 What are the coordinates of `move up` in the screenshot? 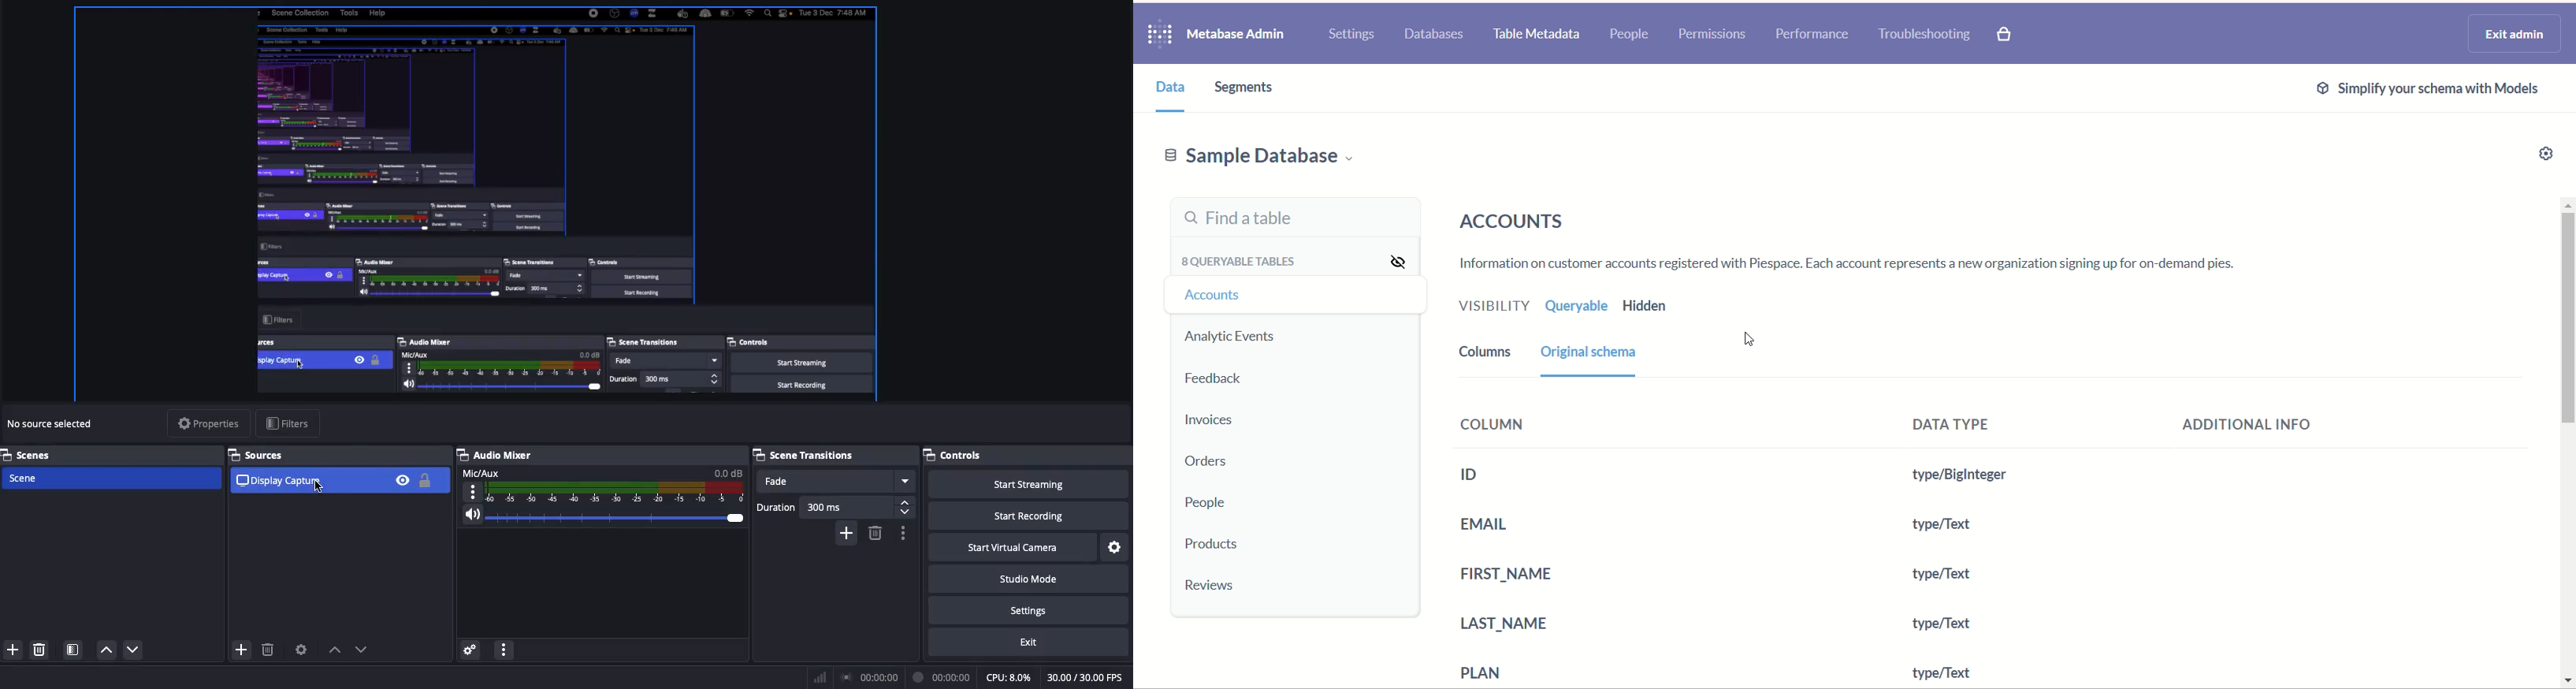 It's located at (332, 652).